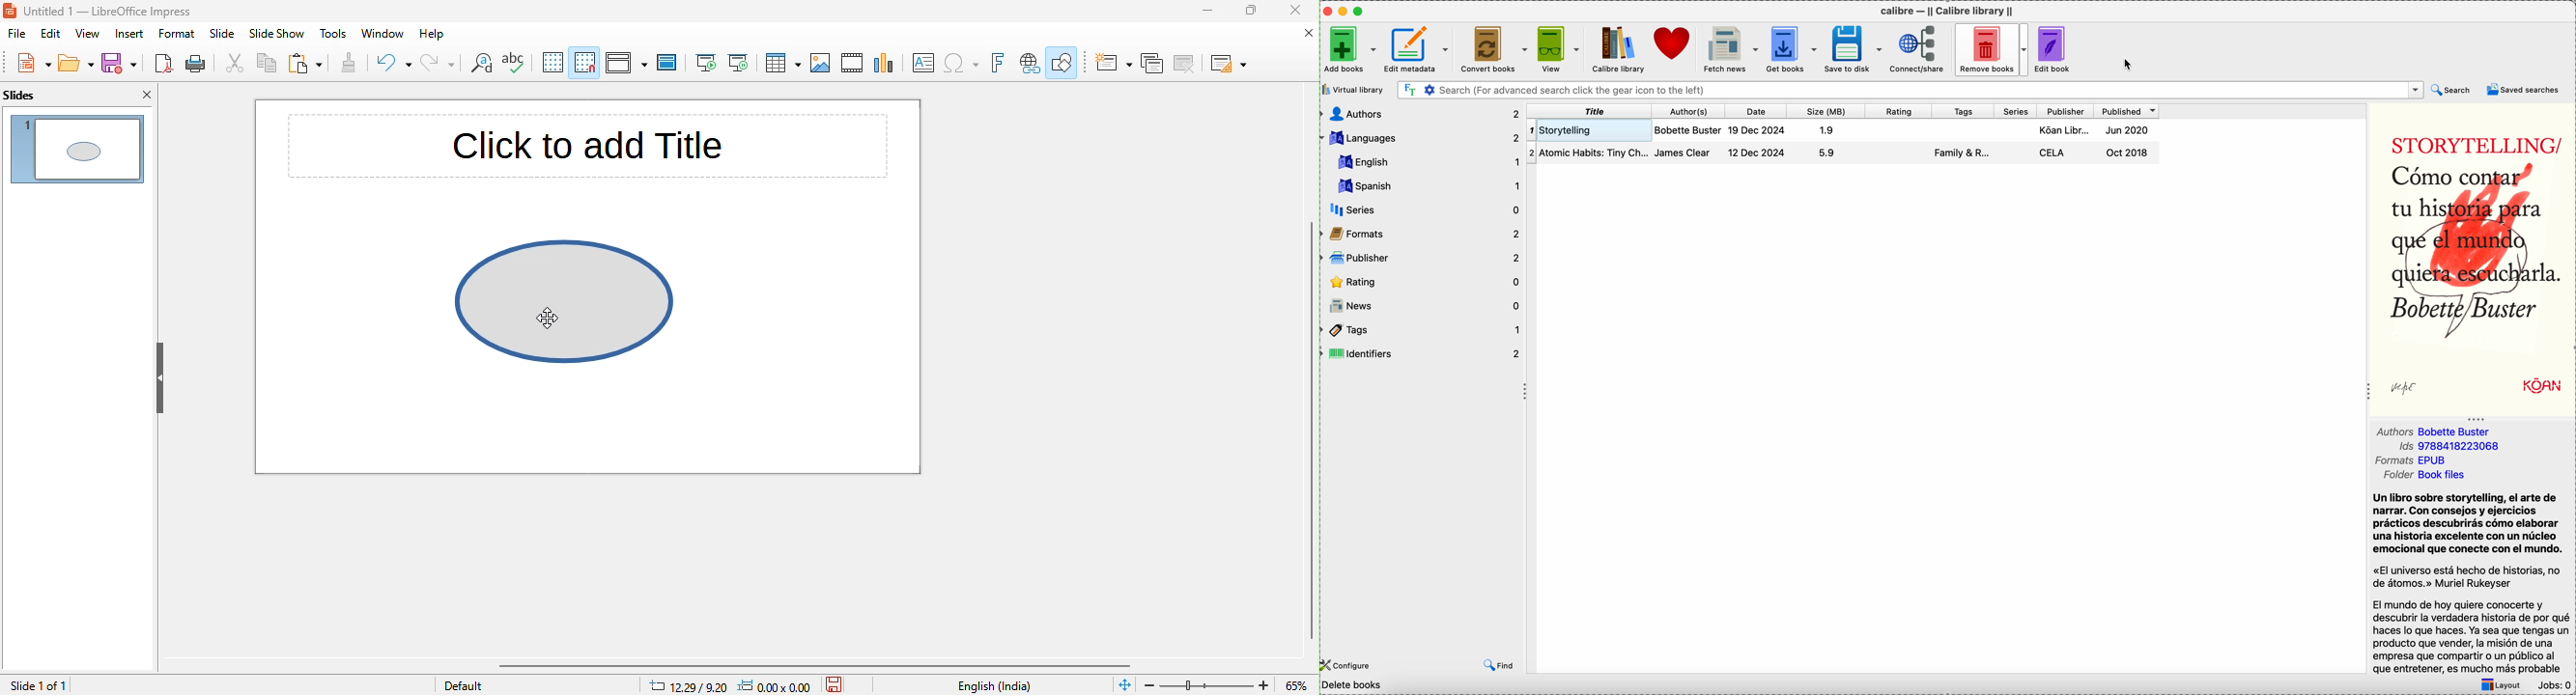 Image resolution: width=2576 pixels, height=700 pixels. I want to click on Delete books, so click(1353, 686).